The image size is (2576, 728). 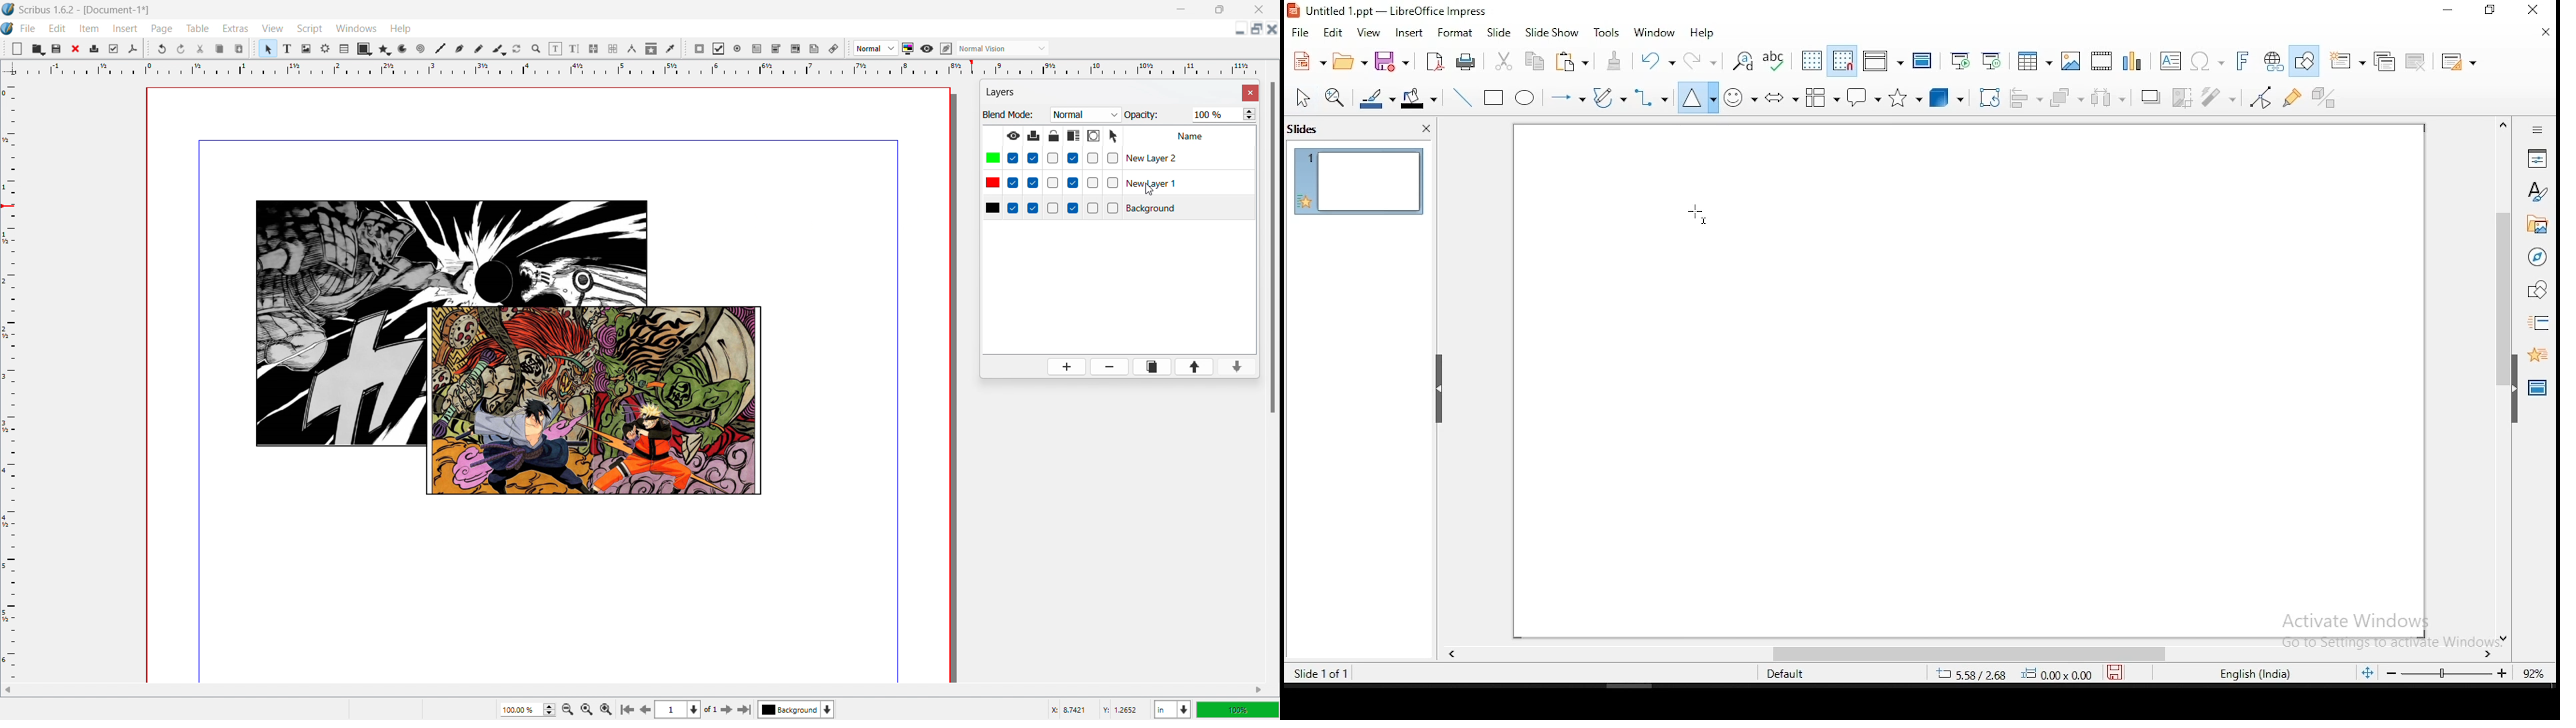 I want to click on move tools, so click(x=5, y=47).